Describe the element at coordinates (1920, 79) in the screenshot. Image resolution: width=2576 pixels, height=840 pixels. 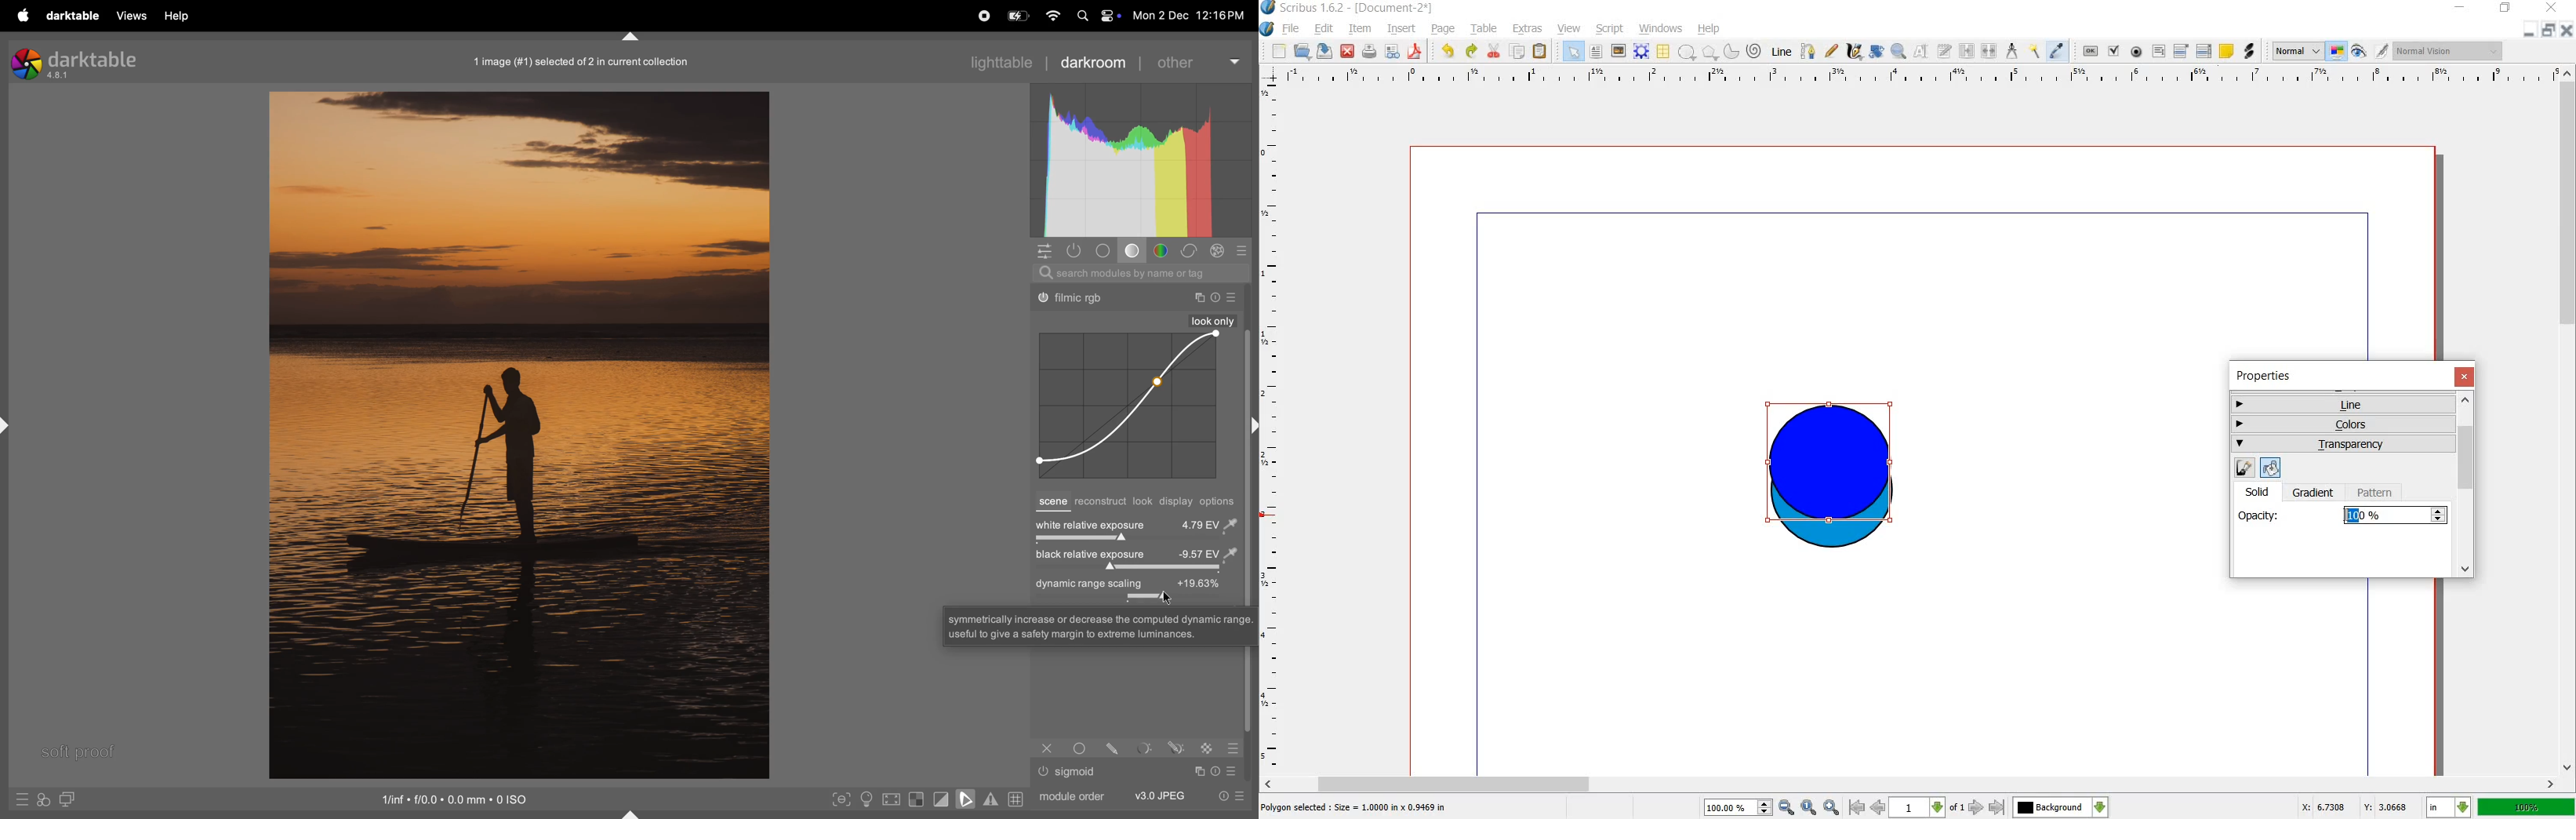
I see `ruler` at that location.